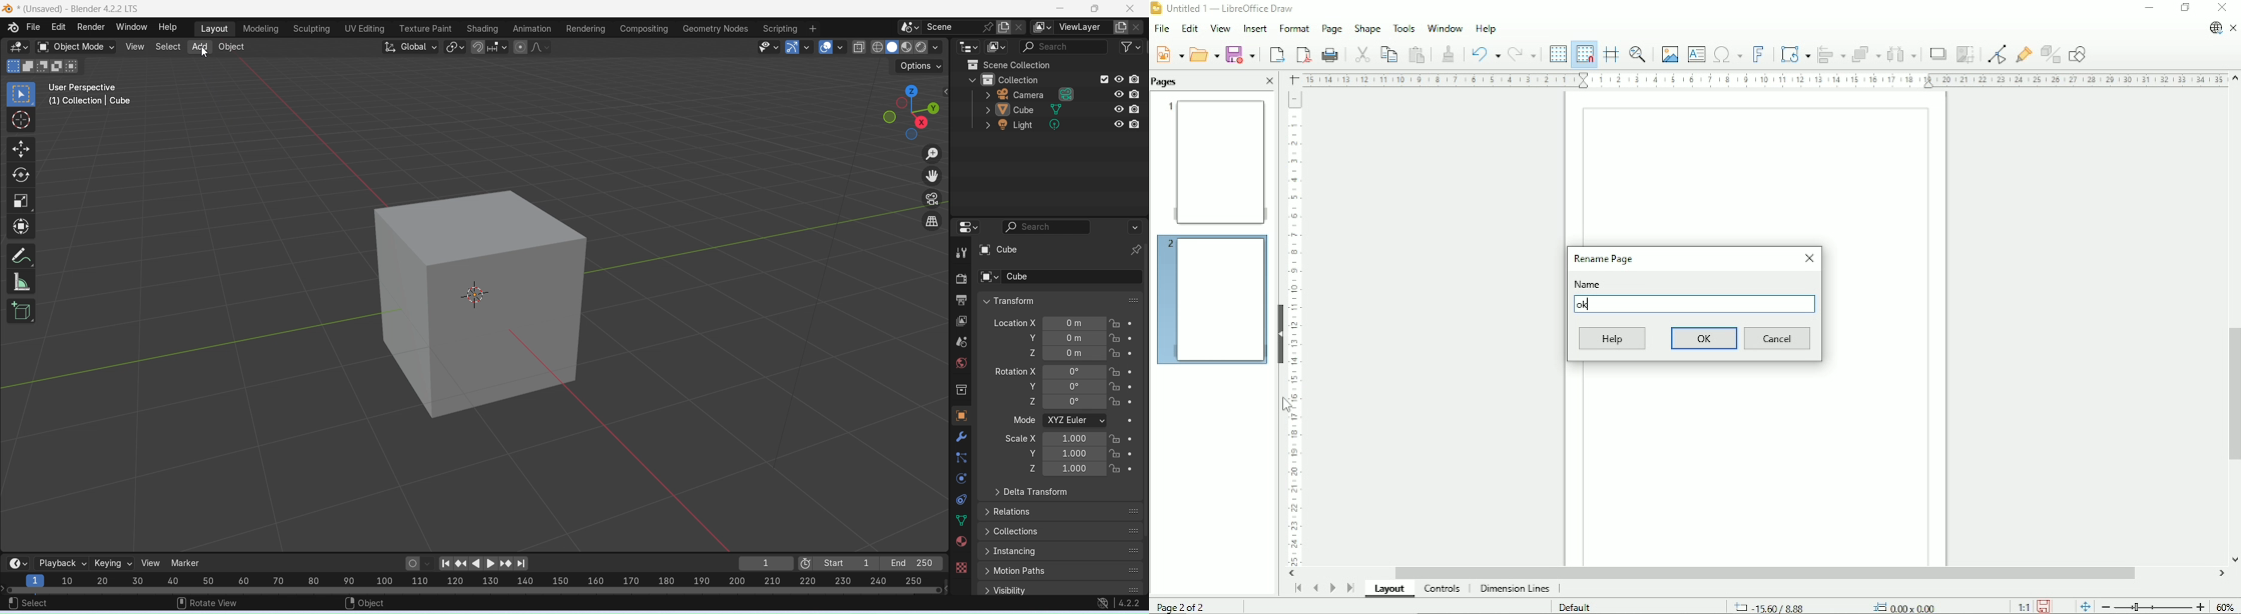  Describe the element at coordinates (2024, 54) in the screenshot. I see `Show gluepoint functions` at that location.